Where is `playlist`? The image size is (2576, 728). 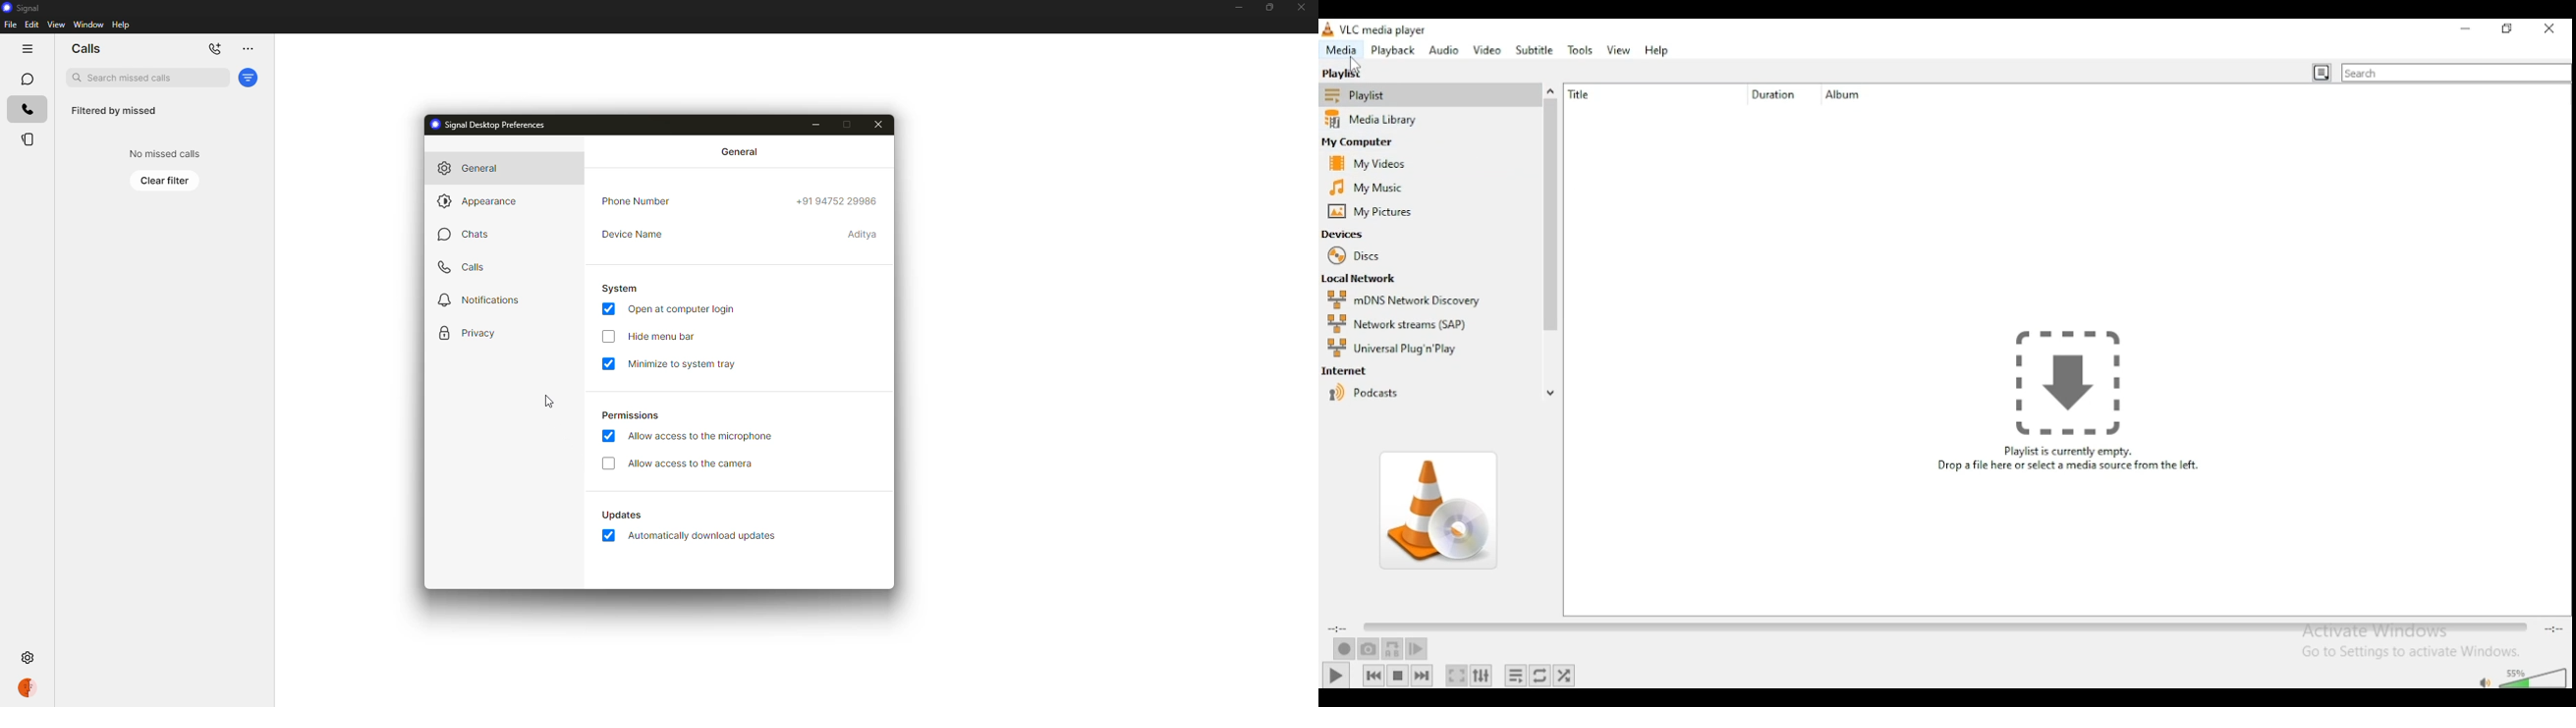 playlist is located at coordinates (1344, 74).